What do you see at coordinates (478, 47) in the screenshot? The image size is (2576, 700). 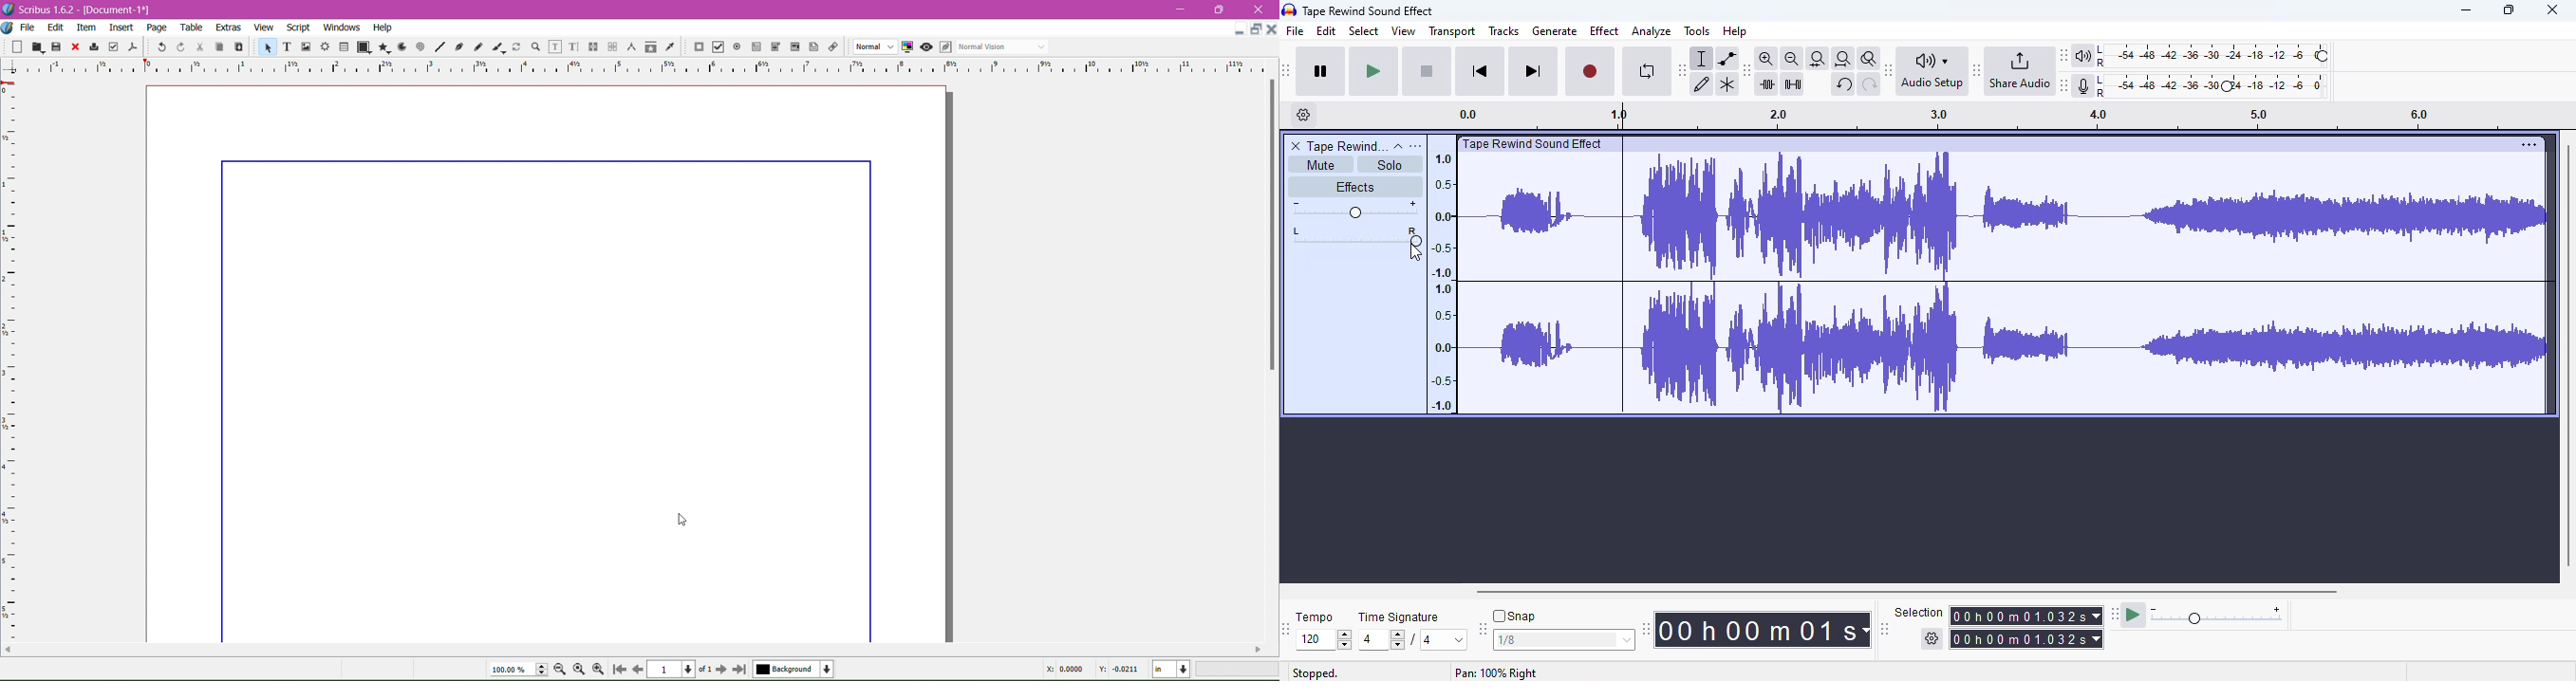 I see `Freehand Line` at bounding box center [478, 47].